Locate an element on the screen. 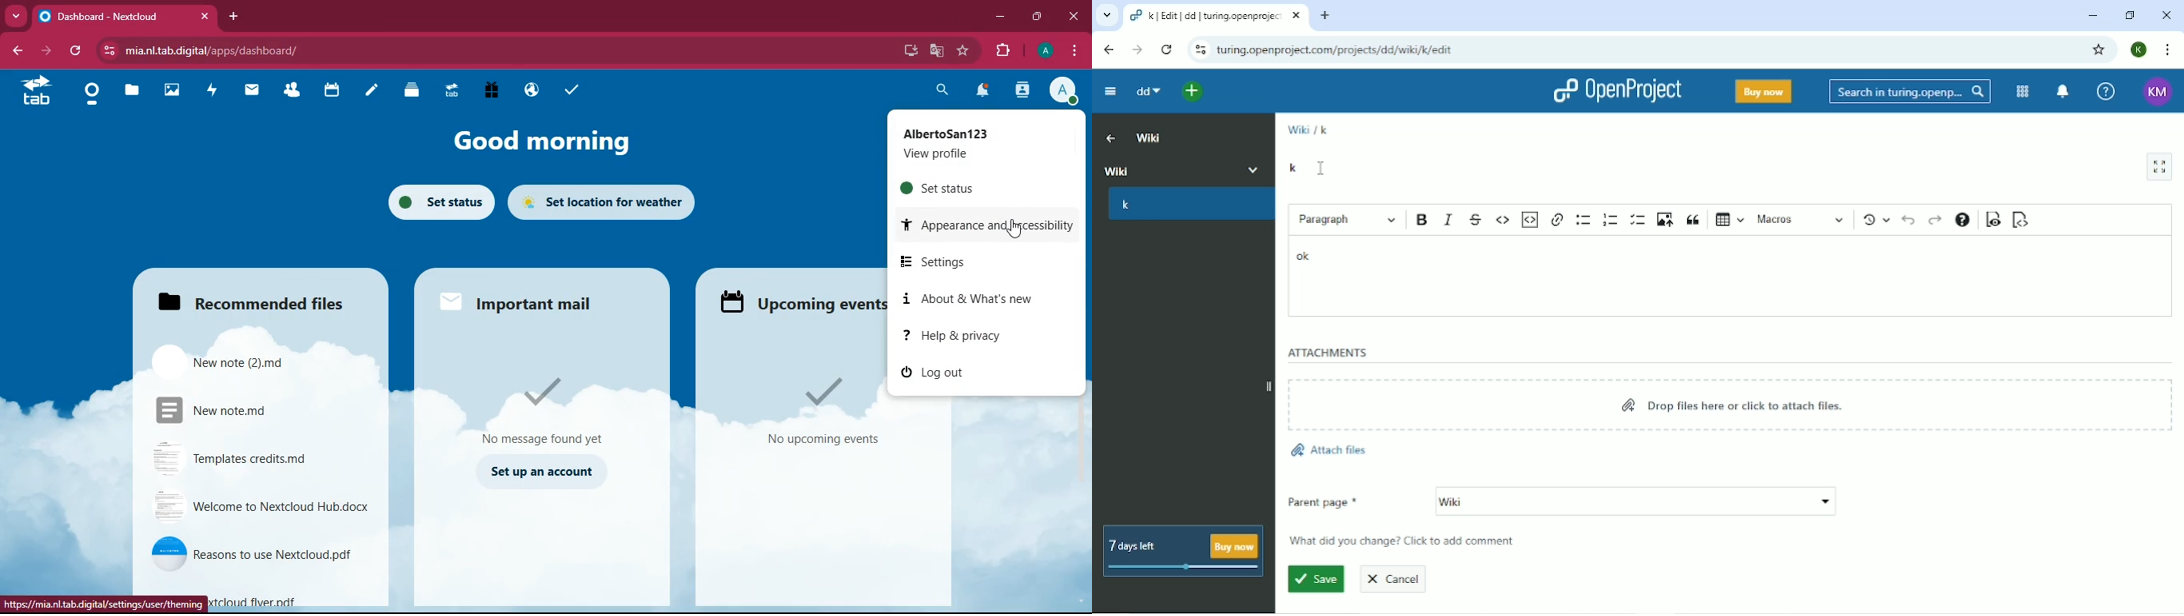  gift is located at coordinates (491, 90).